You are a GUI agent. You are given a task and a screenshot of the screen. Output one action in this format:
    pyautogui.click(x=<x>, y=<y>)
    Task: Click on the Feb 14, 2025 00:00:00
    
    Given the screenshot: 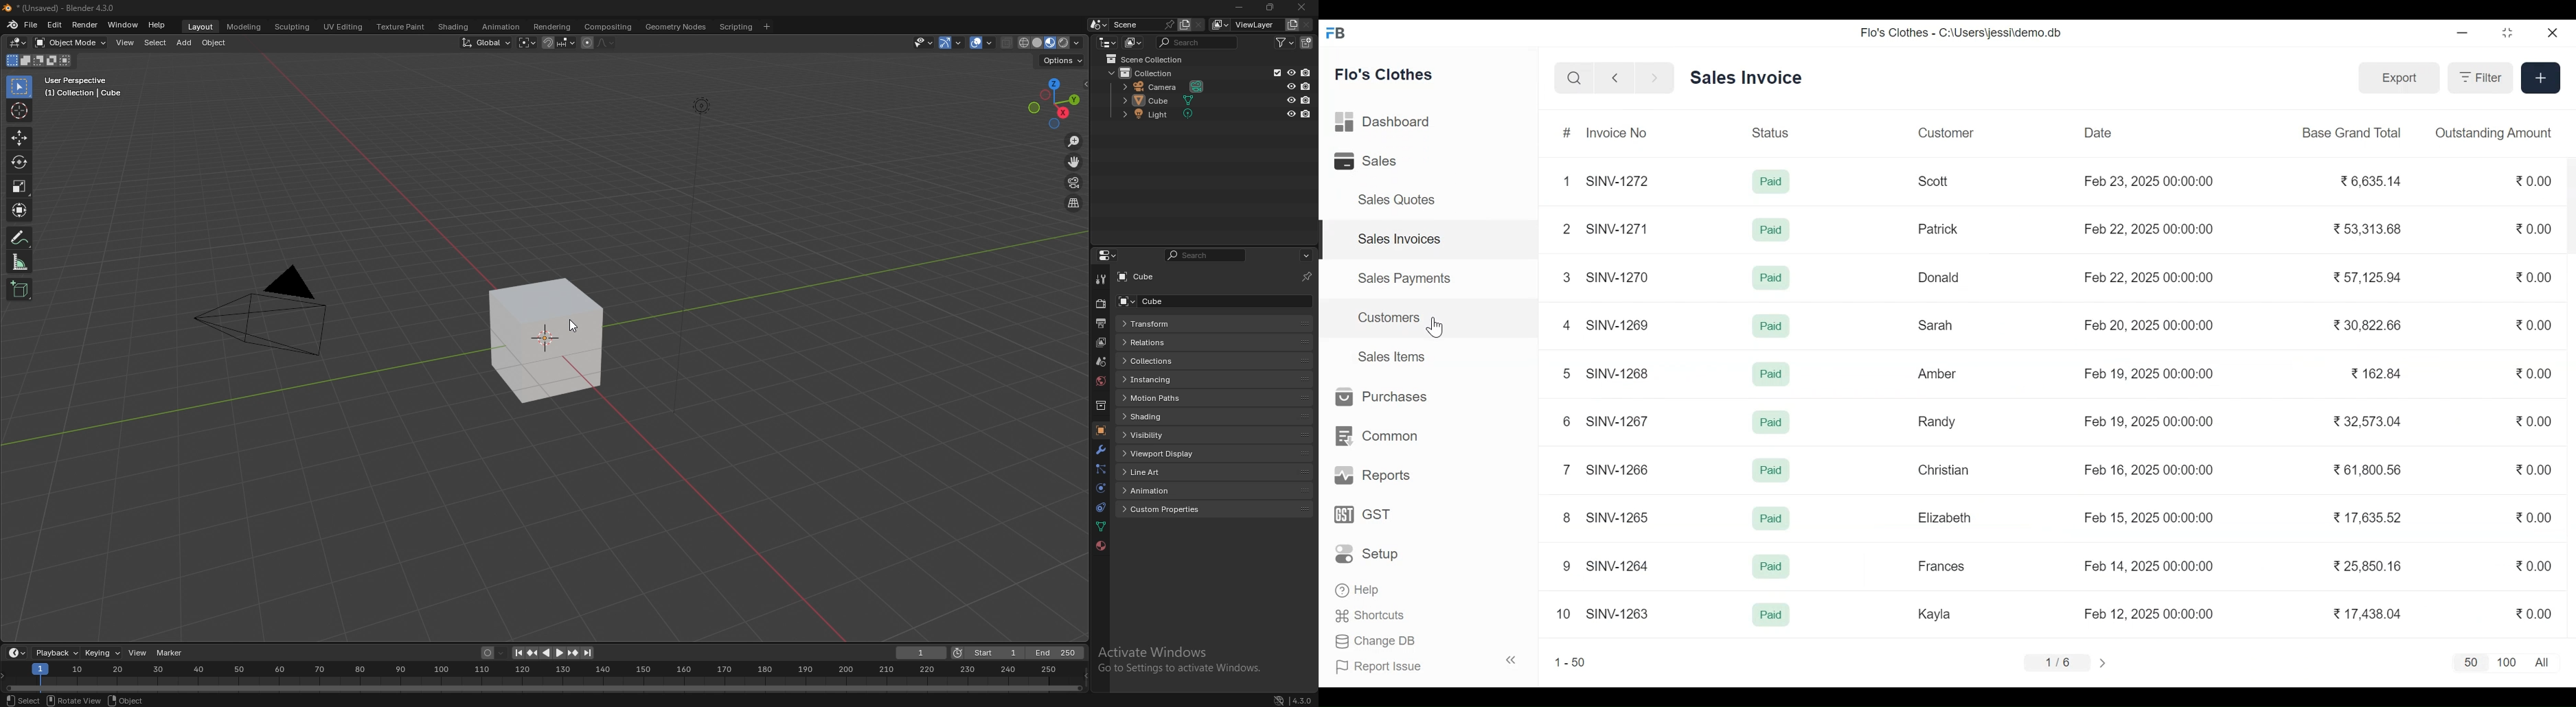 What is the action you would take?
    pyautogui.click(x=2148, y=566)
    